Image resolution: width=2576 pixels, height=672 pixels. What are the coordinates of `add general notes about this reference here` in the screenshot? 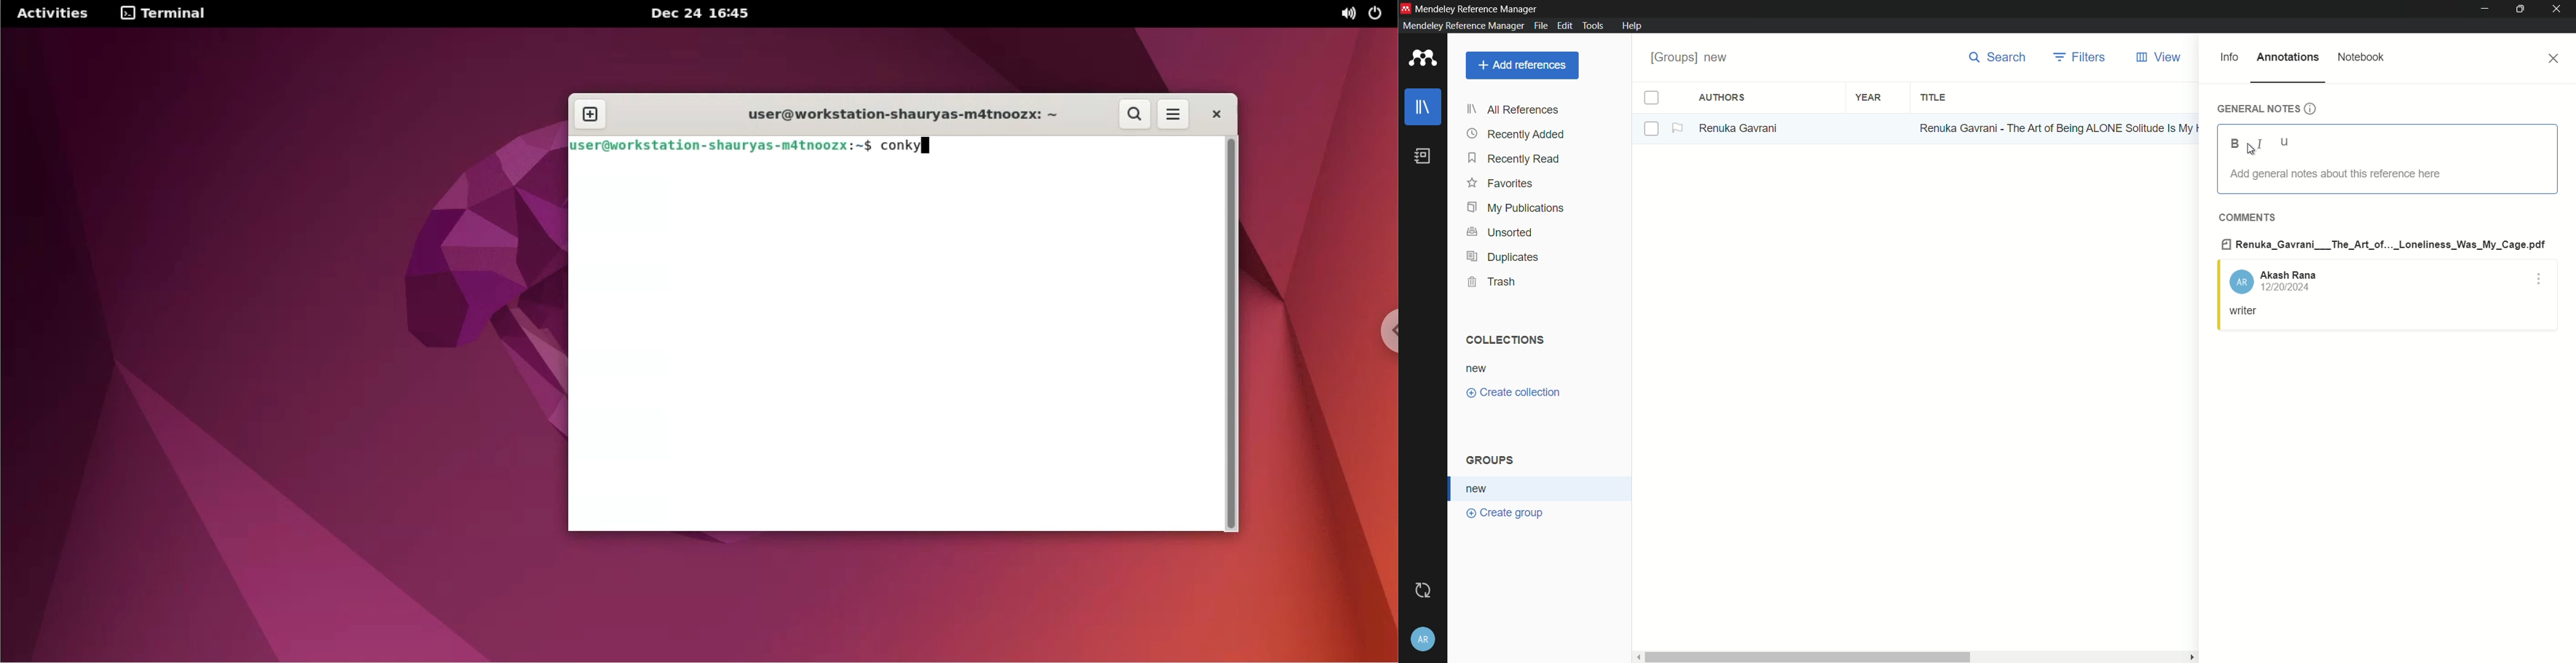 It's located at (2334, 174).